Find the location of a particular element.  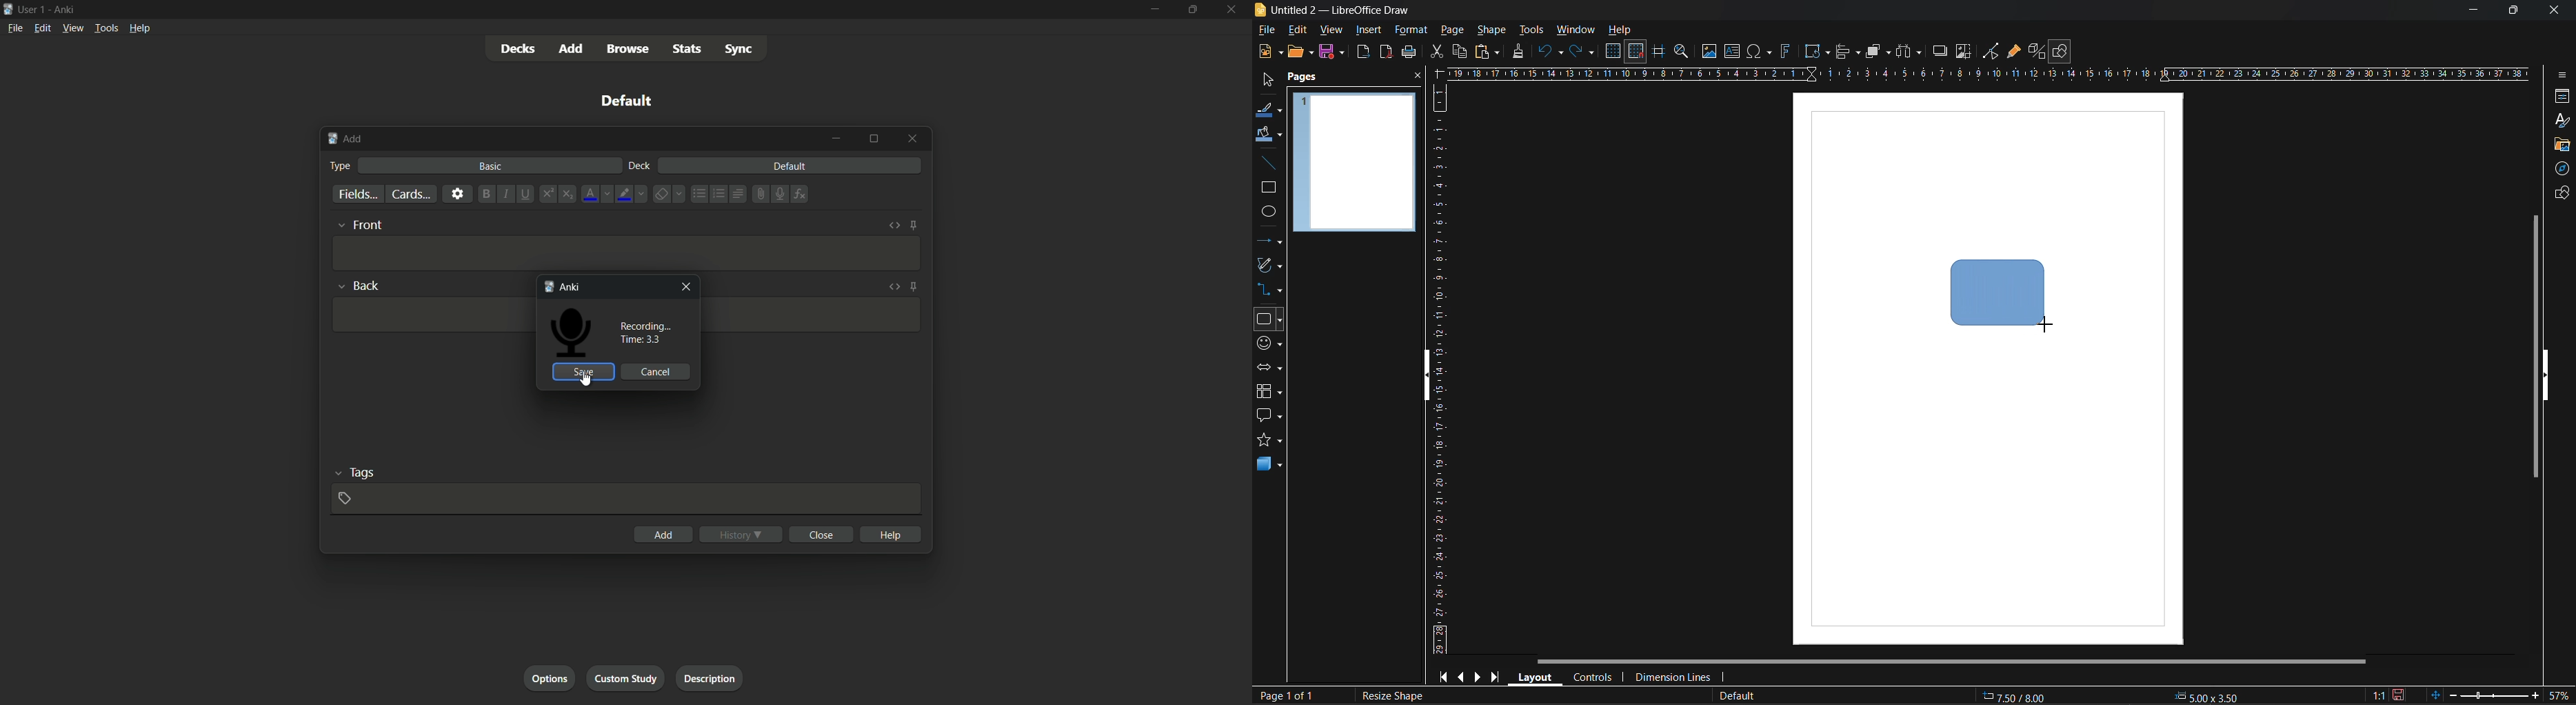

file is located at coordinates (1269, 31).